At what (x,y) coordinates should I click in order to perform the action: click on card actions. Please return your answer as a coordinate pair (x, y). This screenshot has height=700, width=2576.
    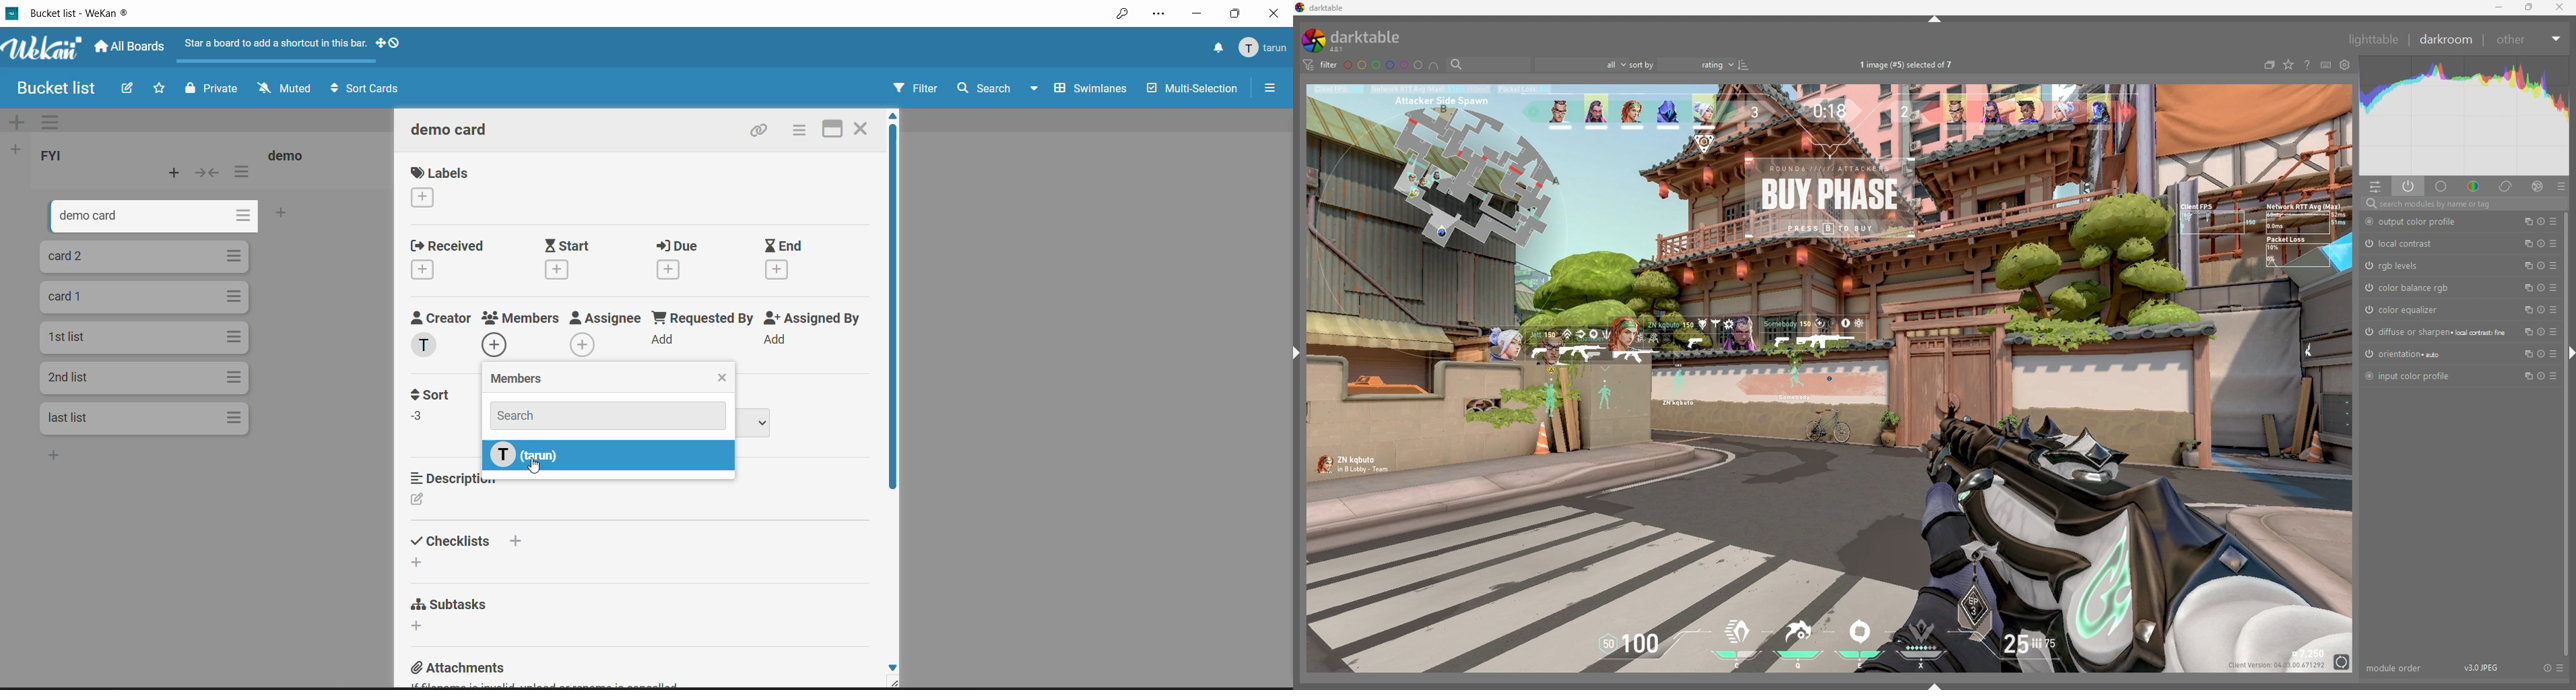
    Looking at the image, I should click on (235, 377).